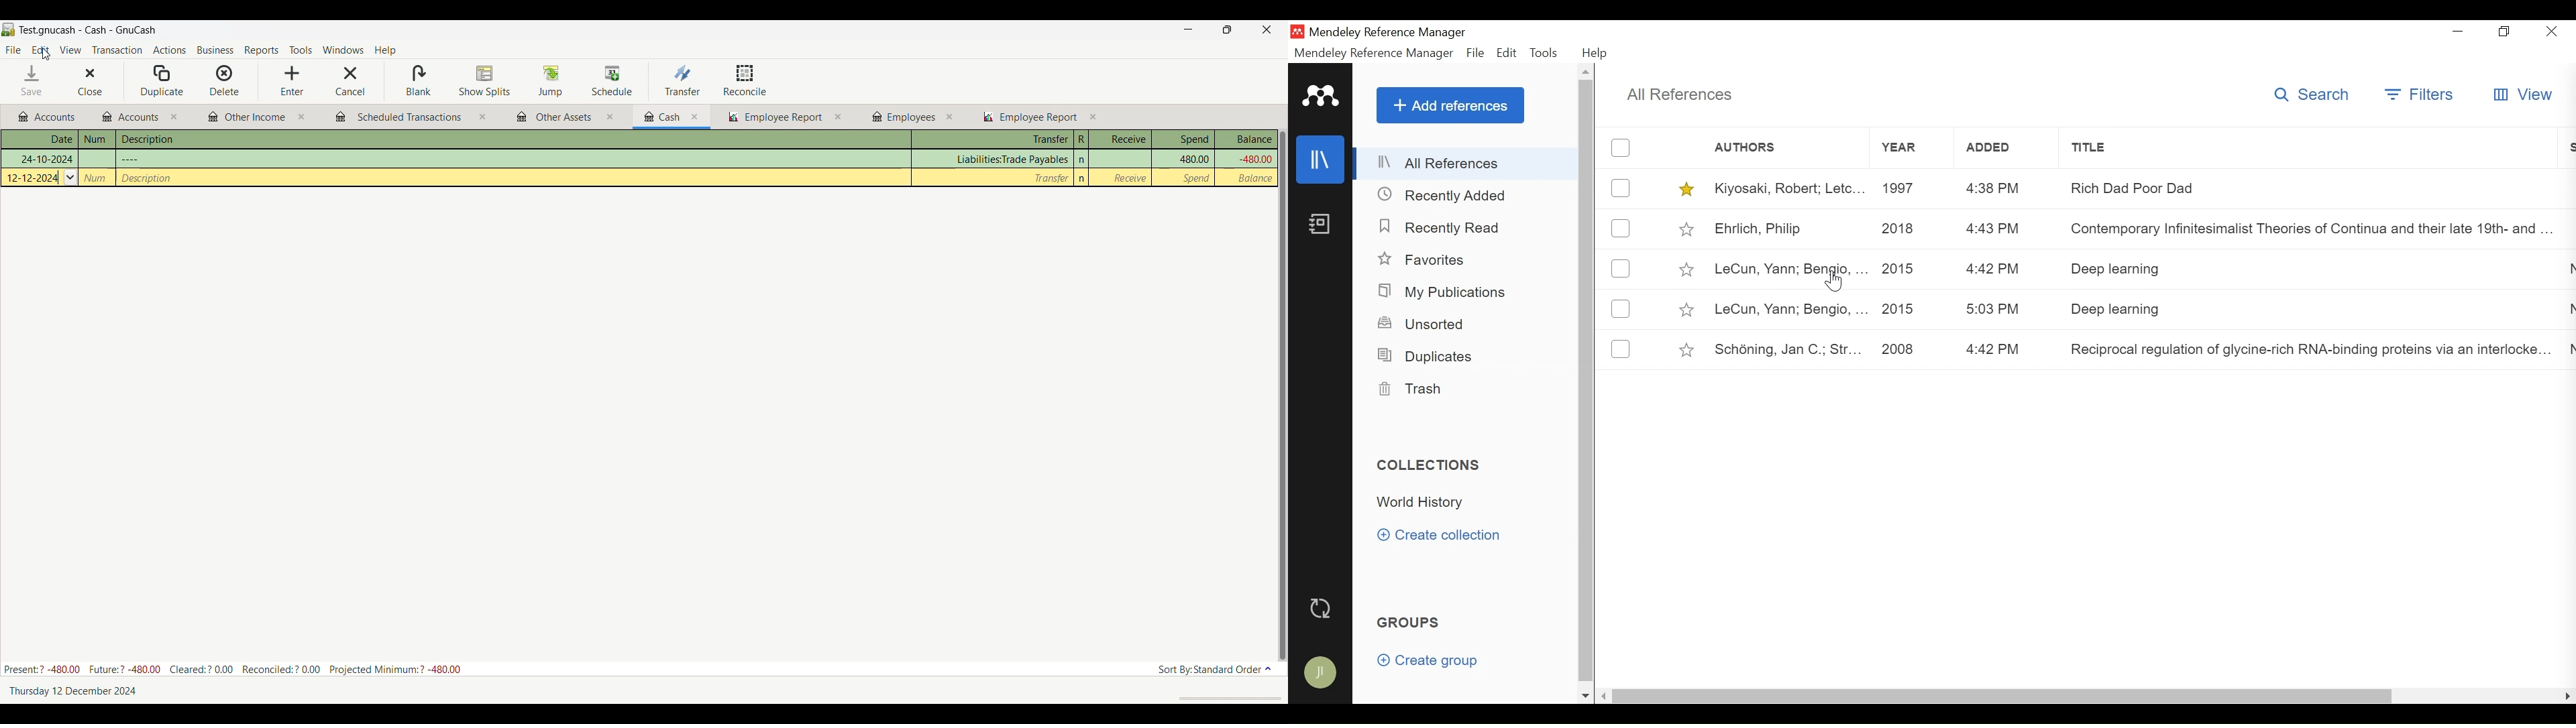 The width and height of the screenshot is (2576, 728). I want to click on Tools menu, so click(301, 50).